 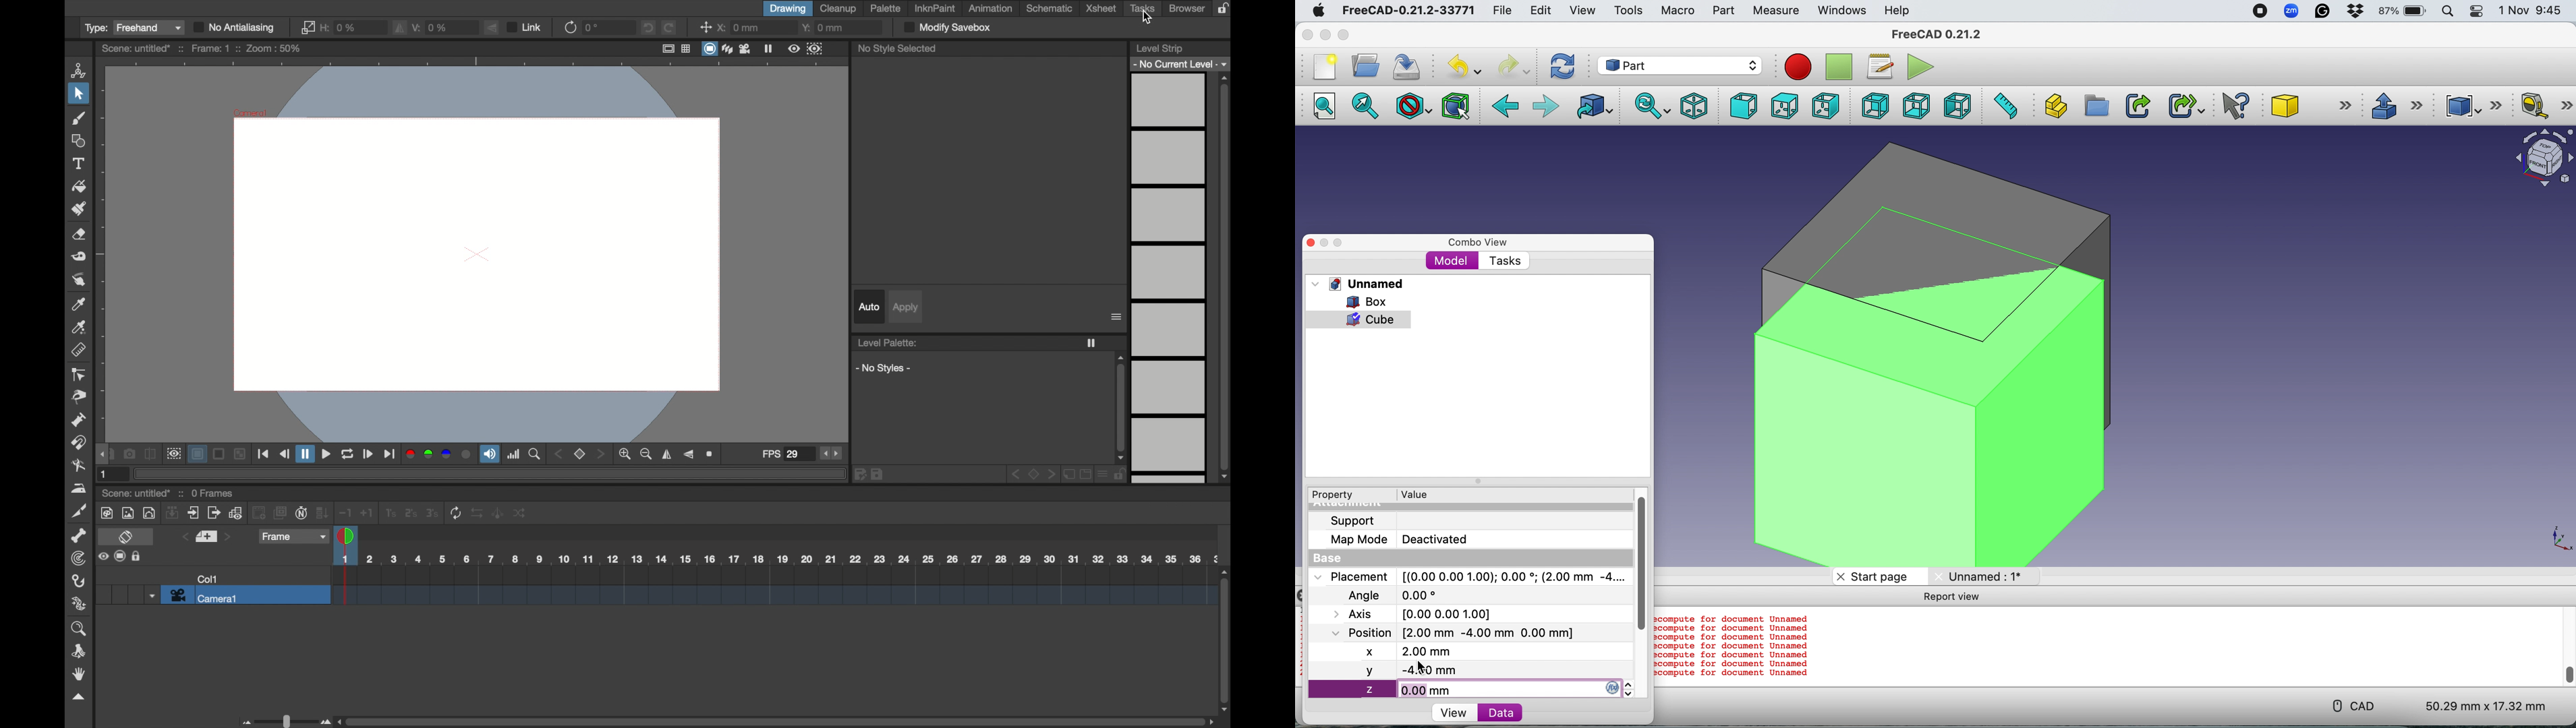 What do you see at coordinates (1409, 65) in the screenshot?
I see `Save` at bounding box center [1409, 65].